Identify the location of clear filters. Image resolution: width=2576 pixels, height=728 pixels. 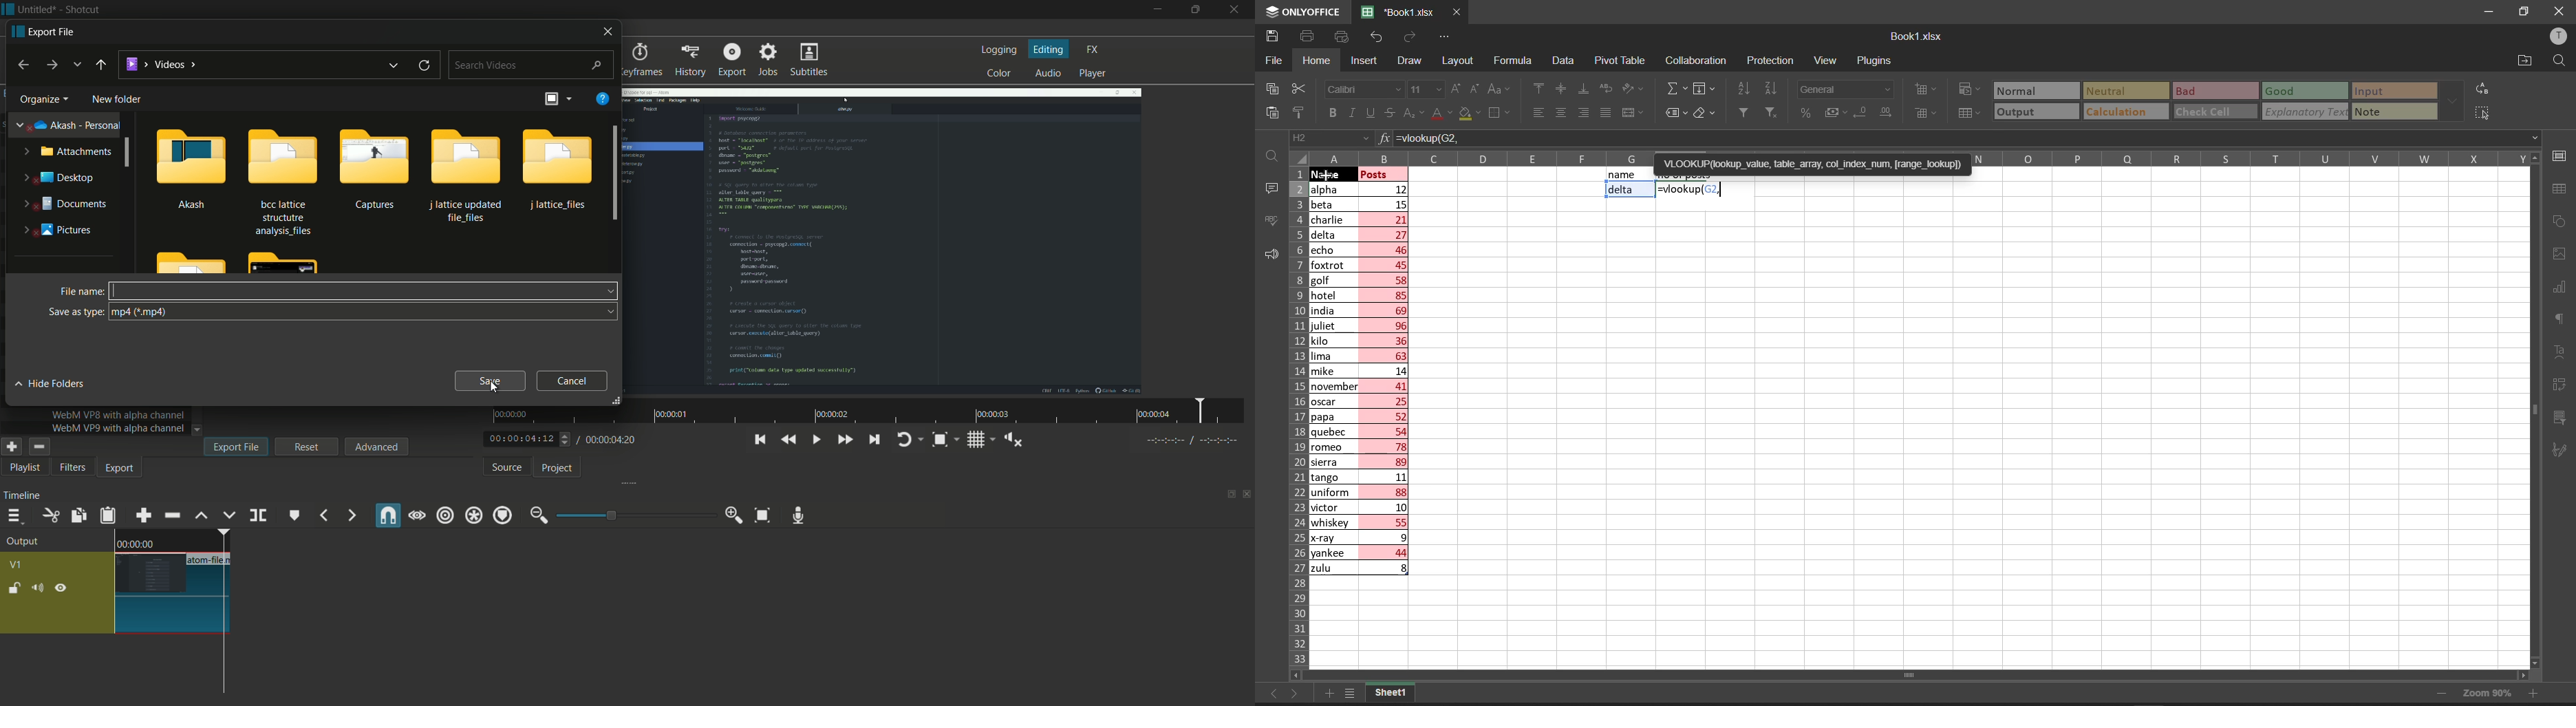
(1771, 111).